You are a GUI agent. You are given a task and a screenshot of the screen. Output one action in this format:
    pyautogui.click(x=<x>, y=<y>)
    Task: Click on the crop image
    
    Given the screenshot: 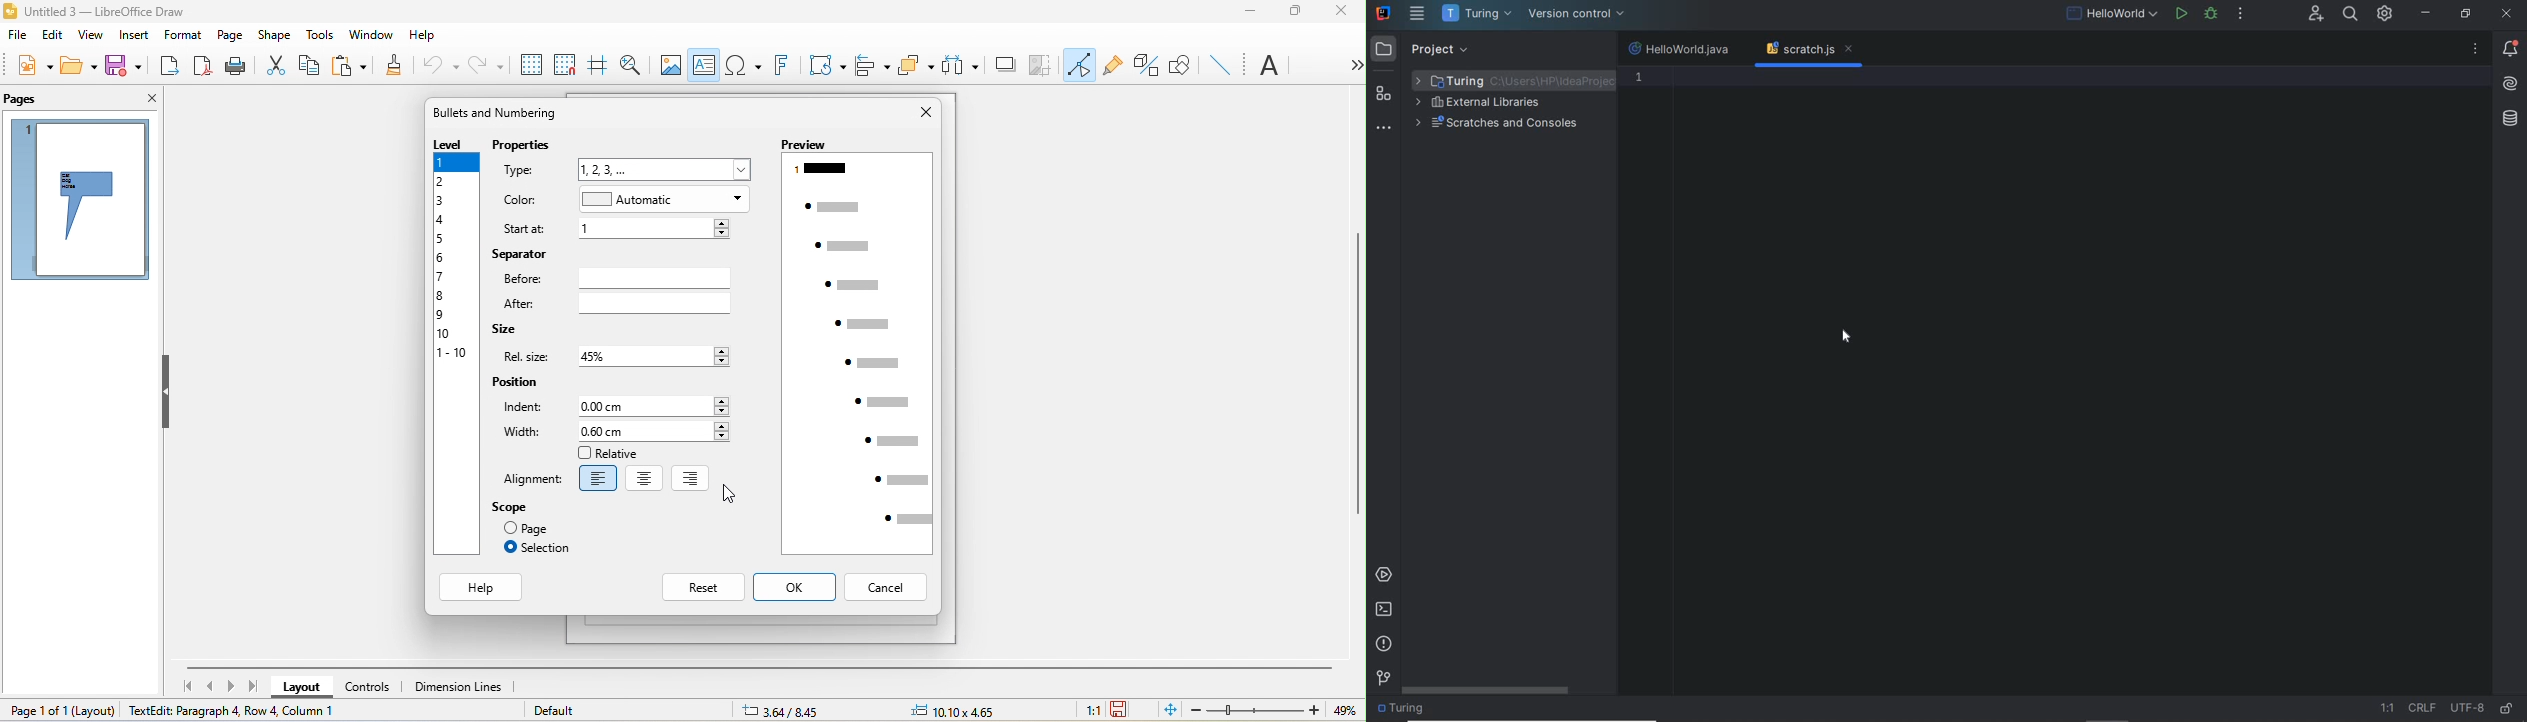 What is the action you would take?
    pyautogui.click(x=1042, y=66)
    